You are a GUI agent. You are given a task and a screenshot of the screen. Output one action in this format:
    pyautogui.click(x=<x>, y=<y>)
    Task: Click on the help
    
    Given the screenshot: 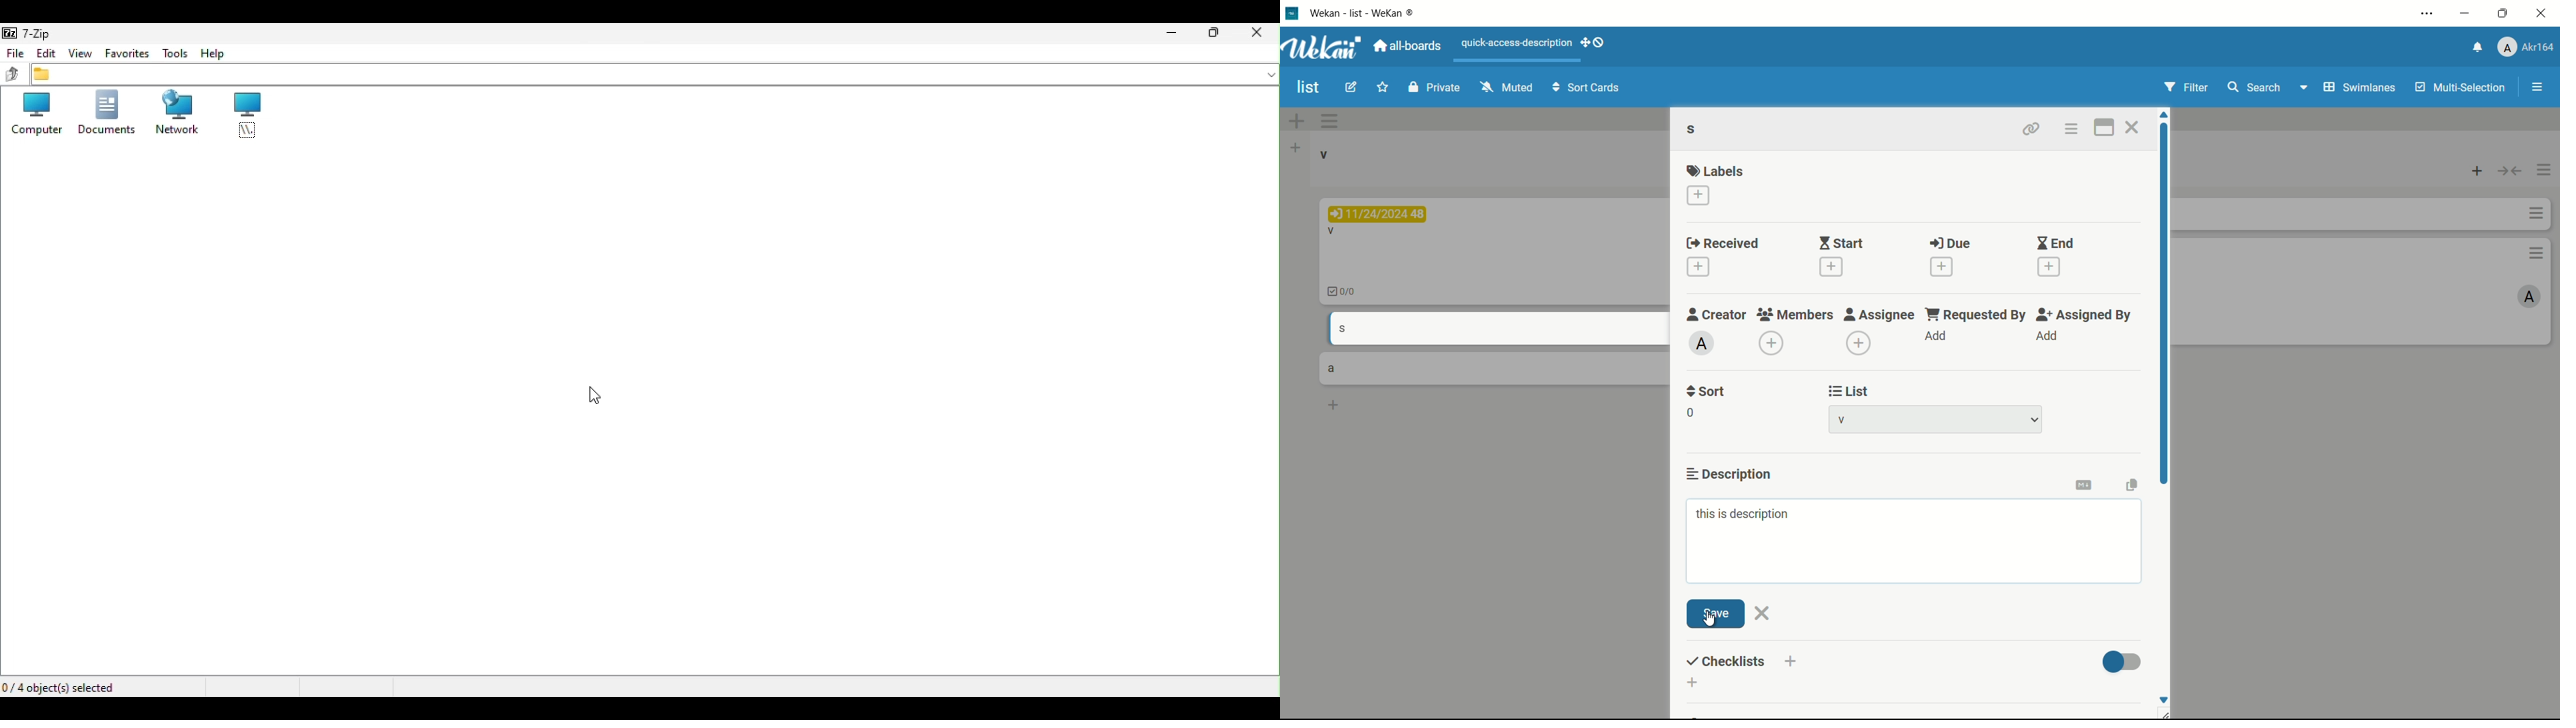 What is the action you would take?
    pyautogui.click(x=213, y=55)
    